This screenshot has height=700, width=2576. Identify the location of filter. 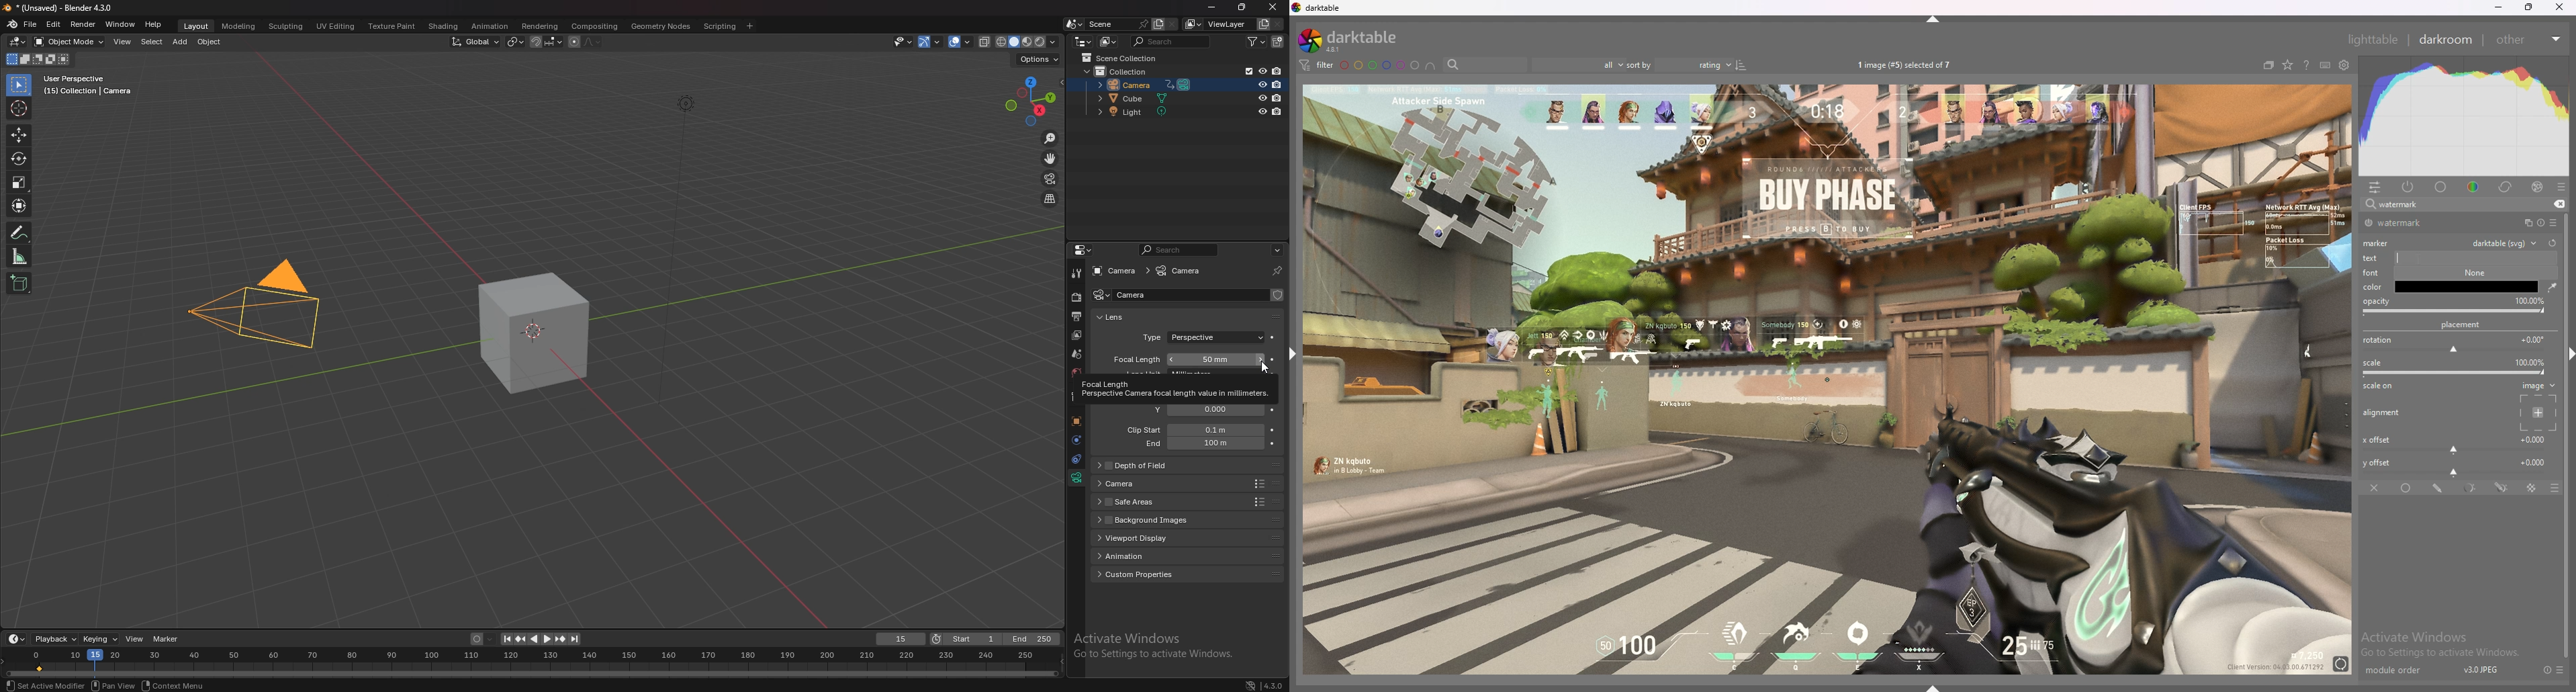
(1315, 64).